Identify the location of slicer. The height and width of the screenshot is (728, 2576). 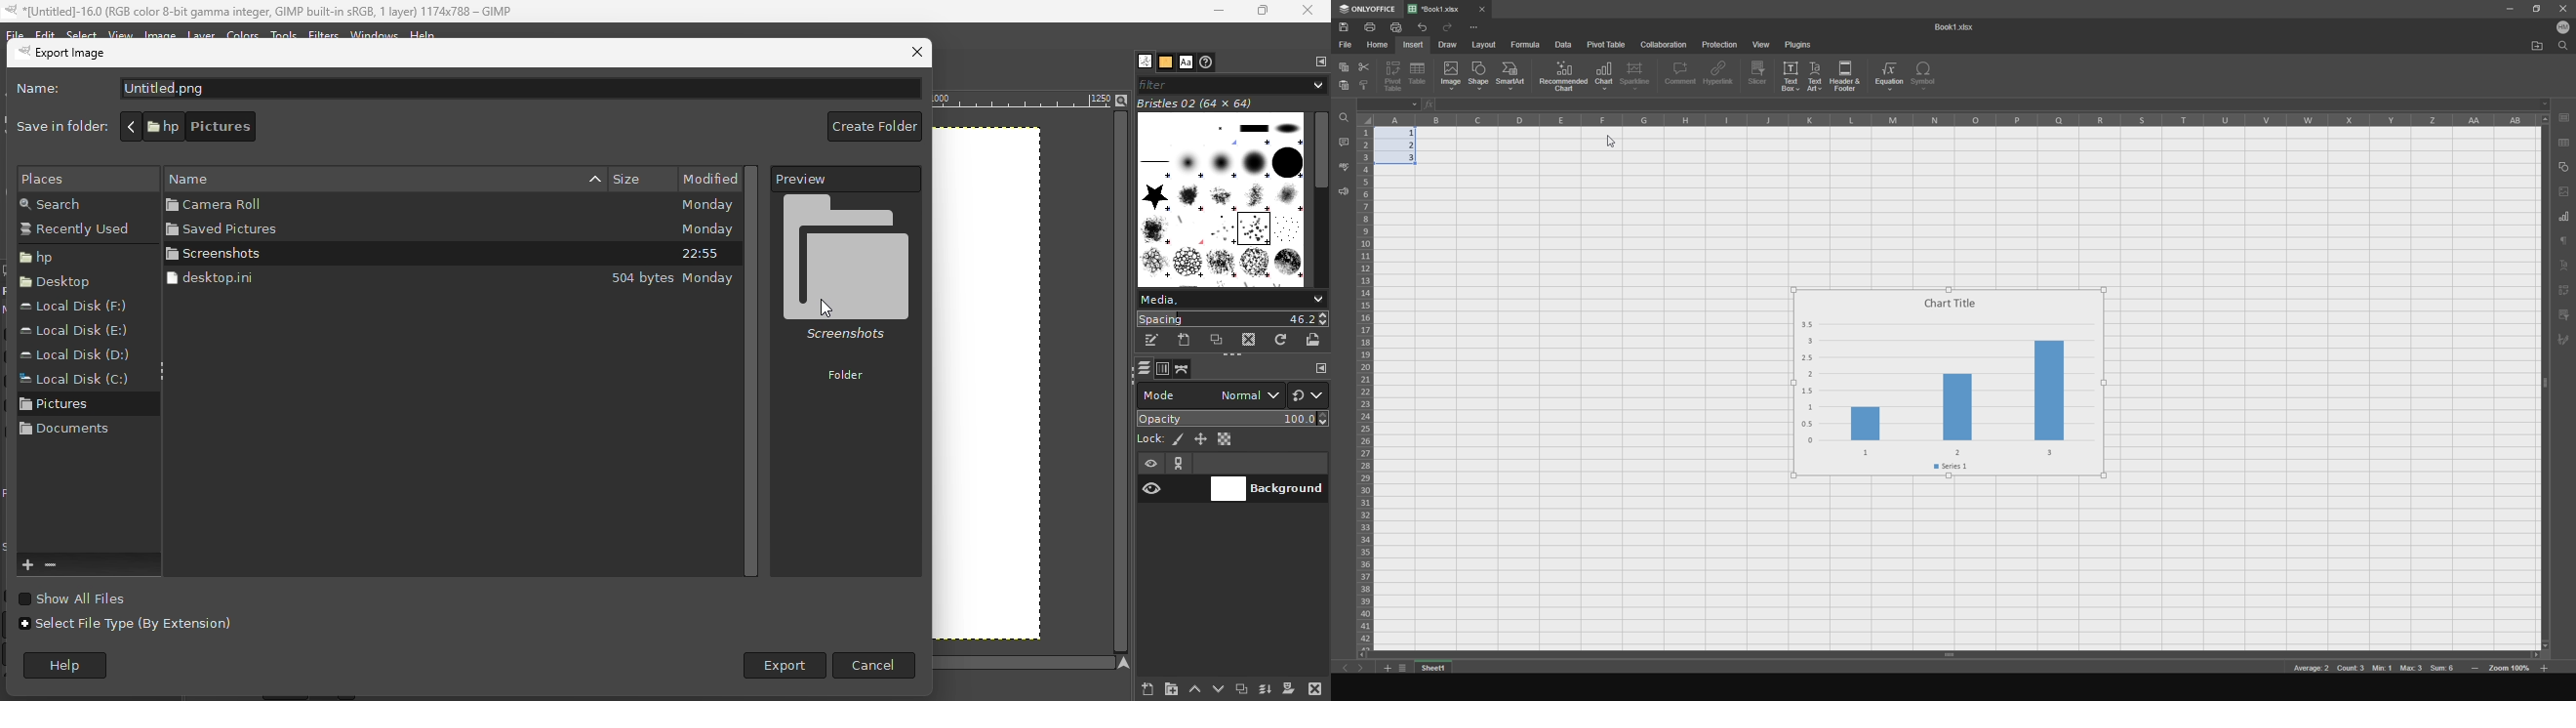
(1758, 75).